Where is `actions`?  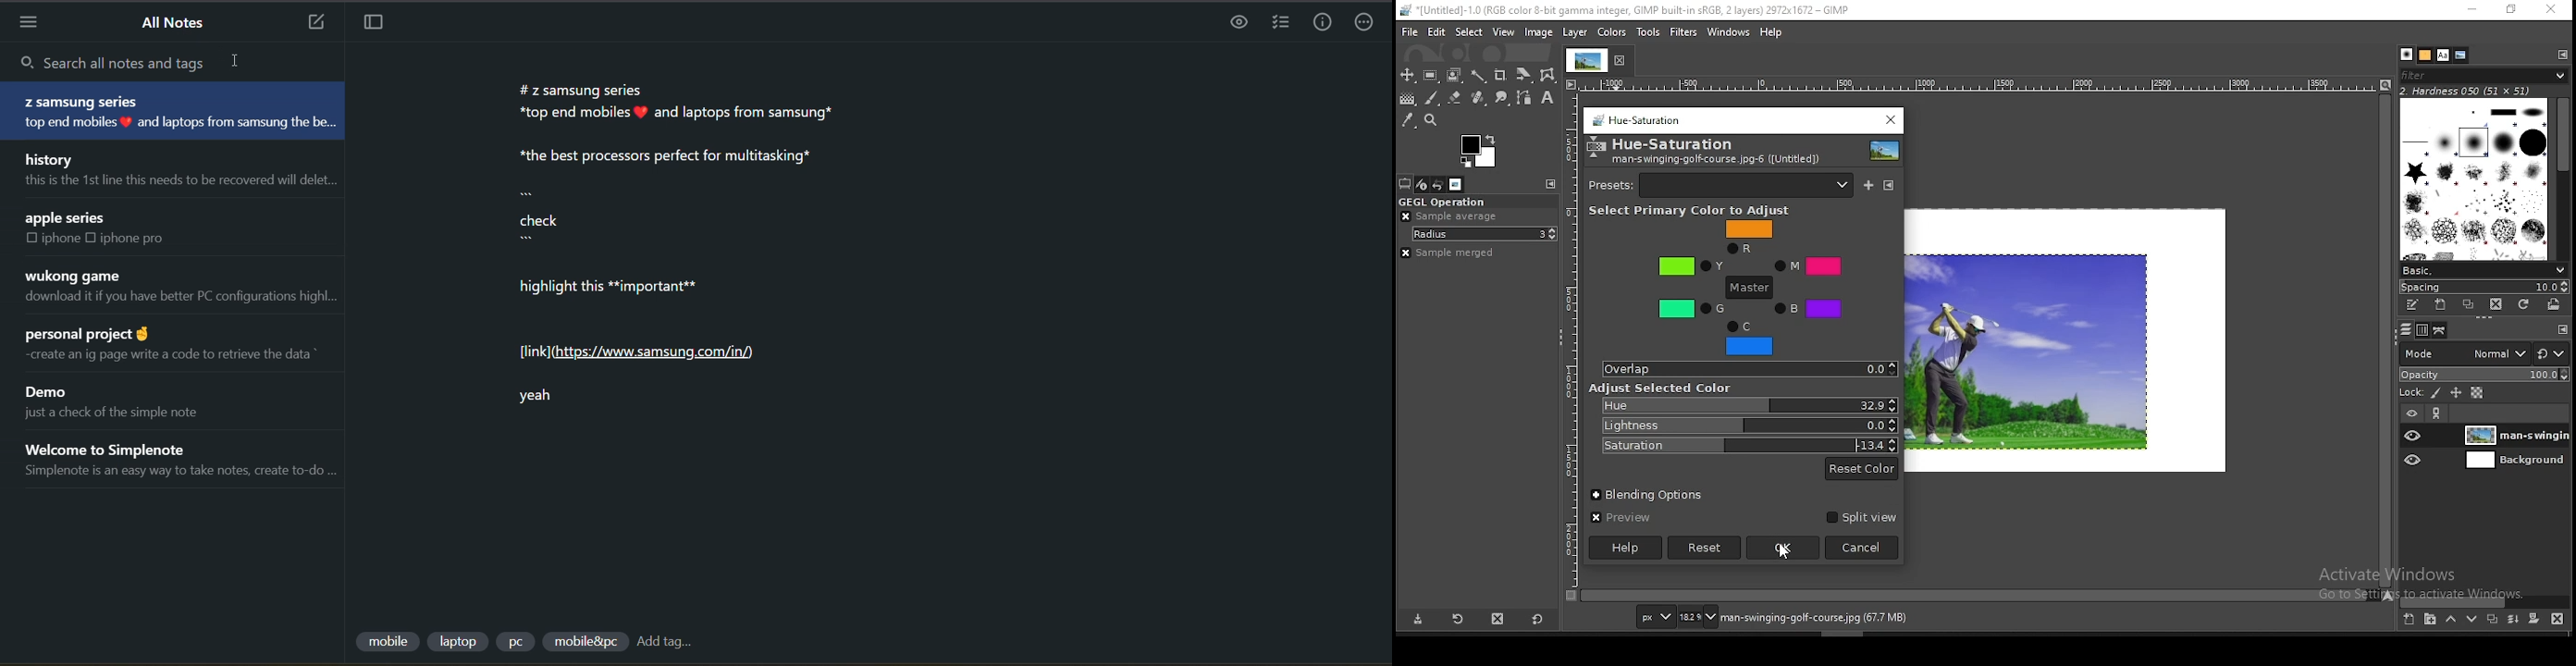
actions is located at coordinates (1367, 22).